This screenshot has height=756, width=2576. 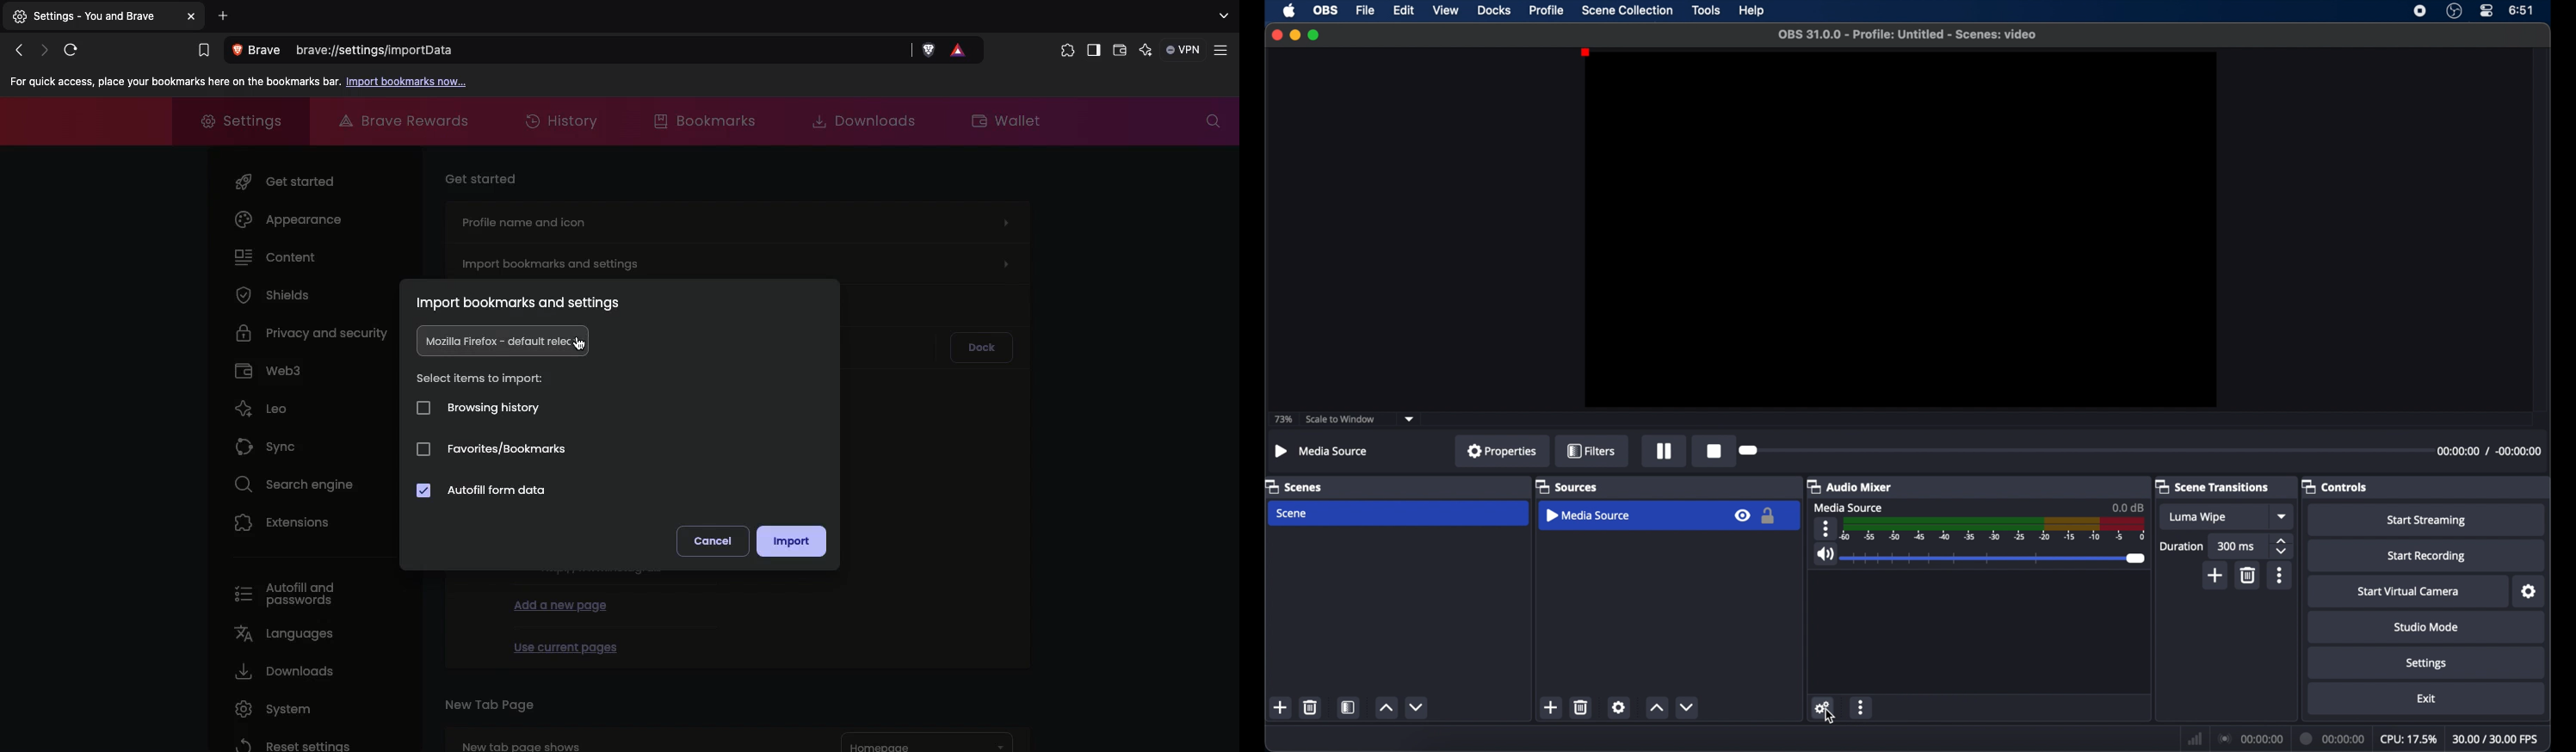 What do you see at coordinates (1689, 707) in the screenshot?
I see `decrement` at bounding box center [1689, 707].